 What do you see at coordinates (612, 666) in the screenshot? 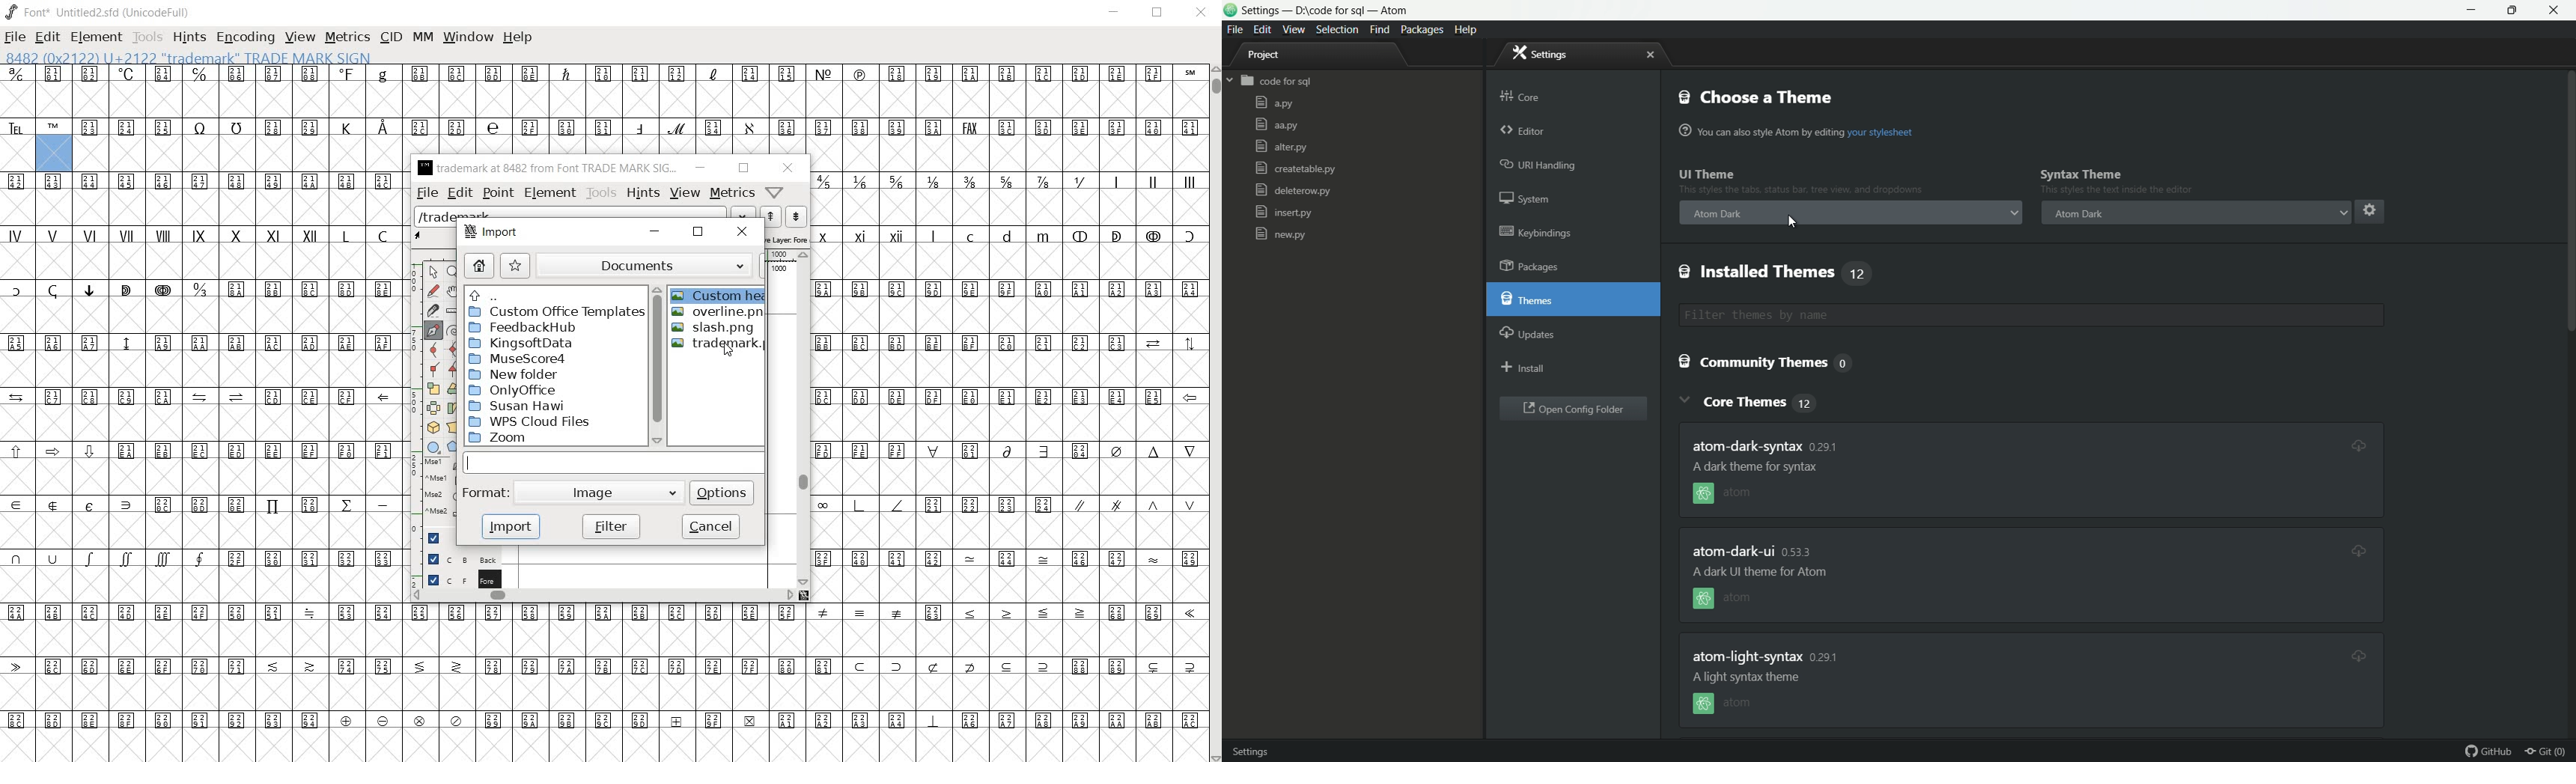
I see `symbols` at bounding box center [612, 666].